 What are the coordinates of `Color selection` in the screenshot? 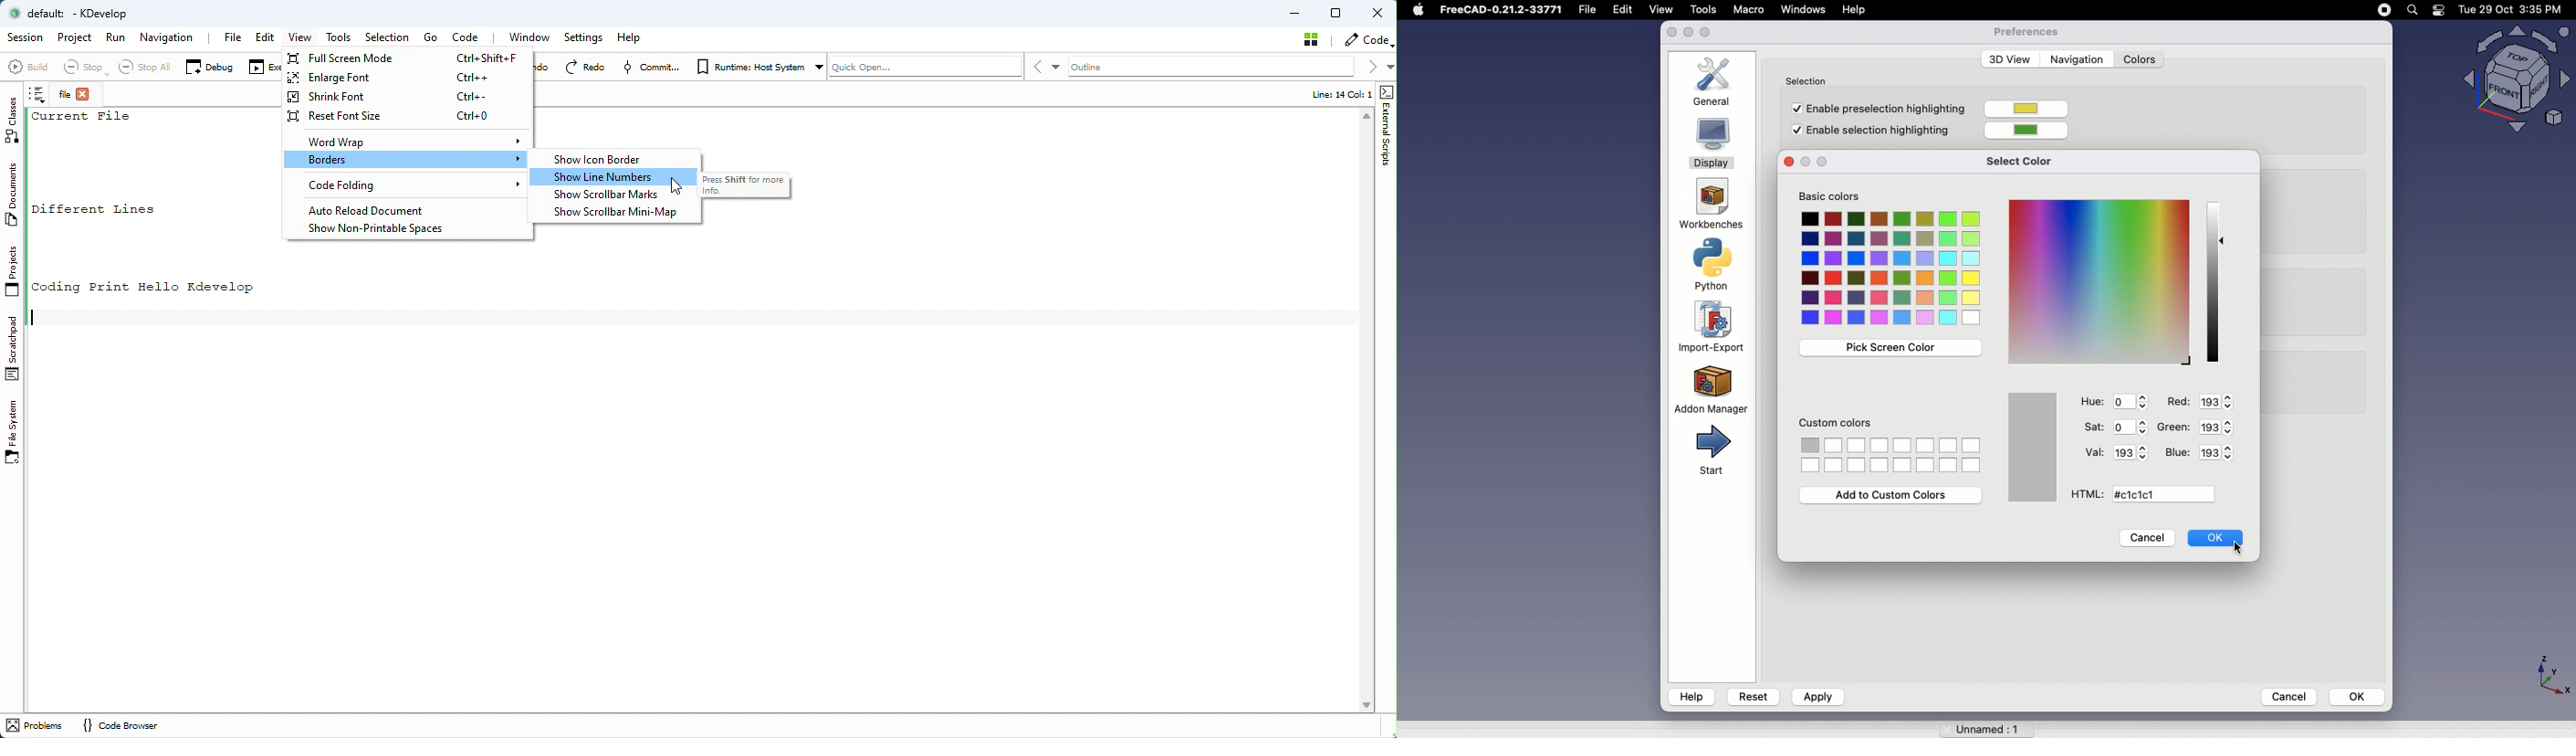 It's located at (2097, 281).